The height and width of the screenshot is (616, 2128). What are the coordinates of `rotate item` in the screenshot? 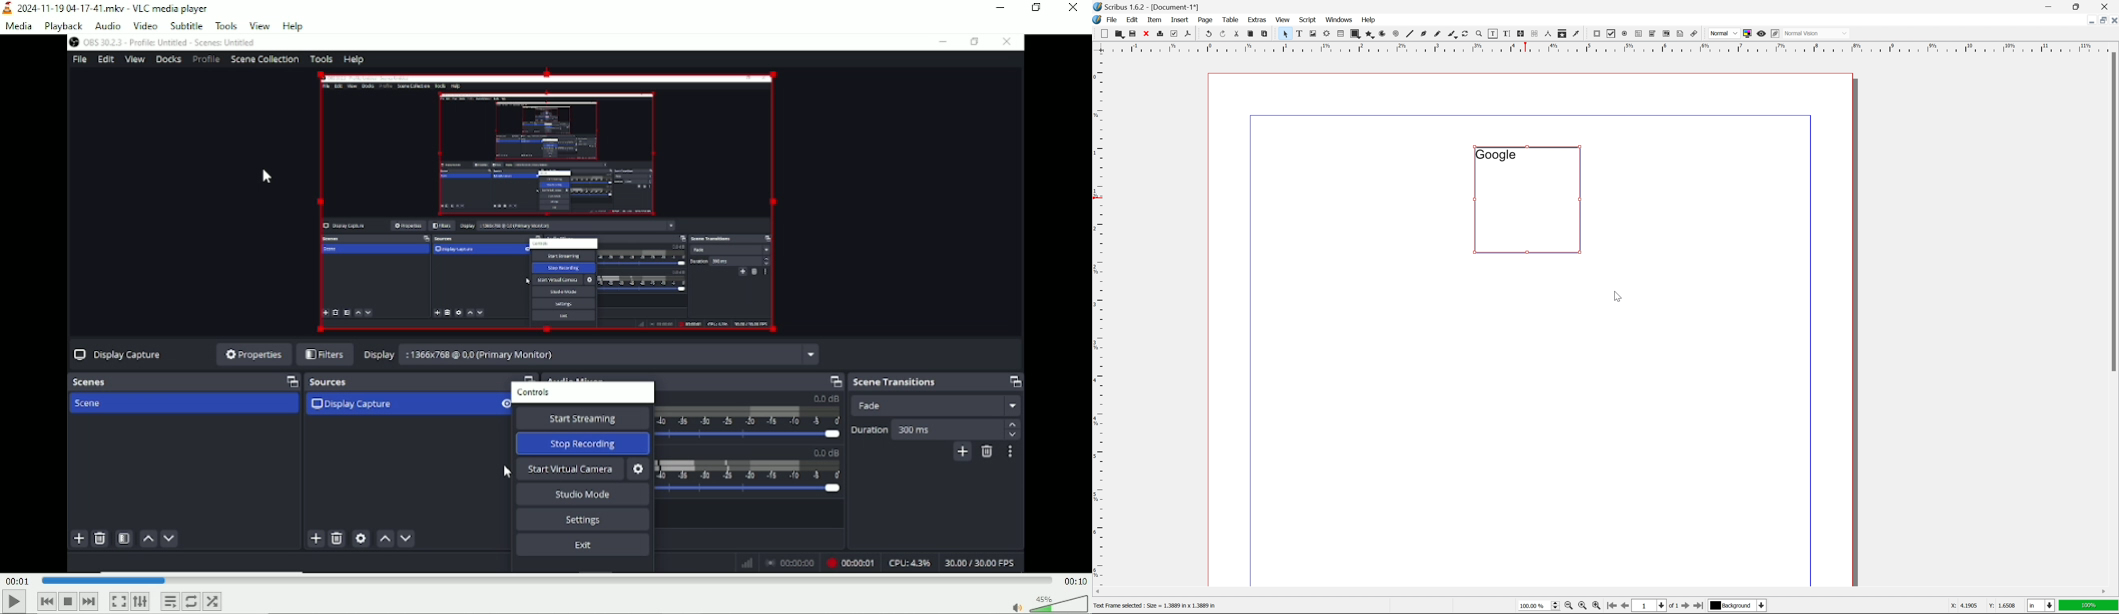 It's located at (1465, 34).